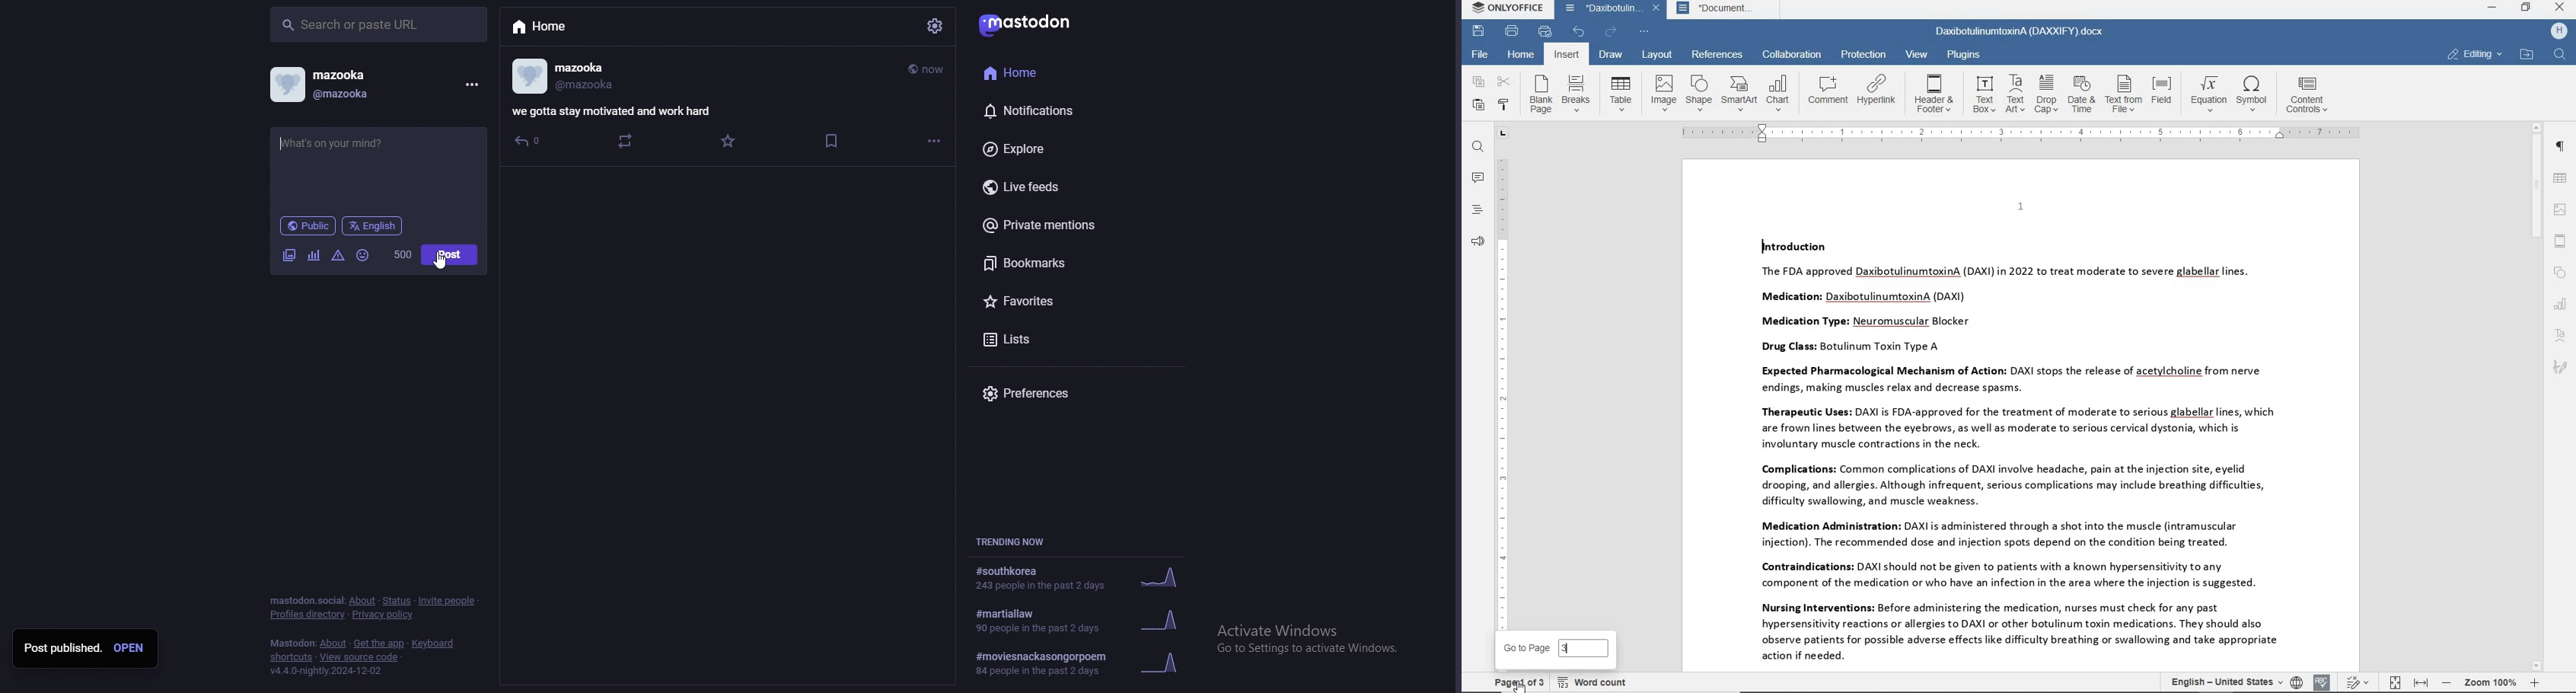 The image size is (2576, 700). What do you see at coordinates (307, 226) in the screenshot?
I see `public` at bounding box center [307, 226].